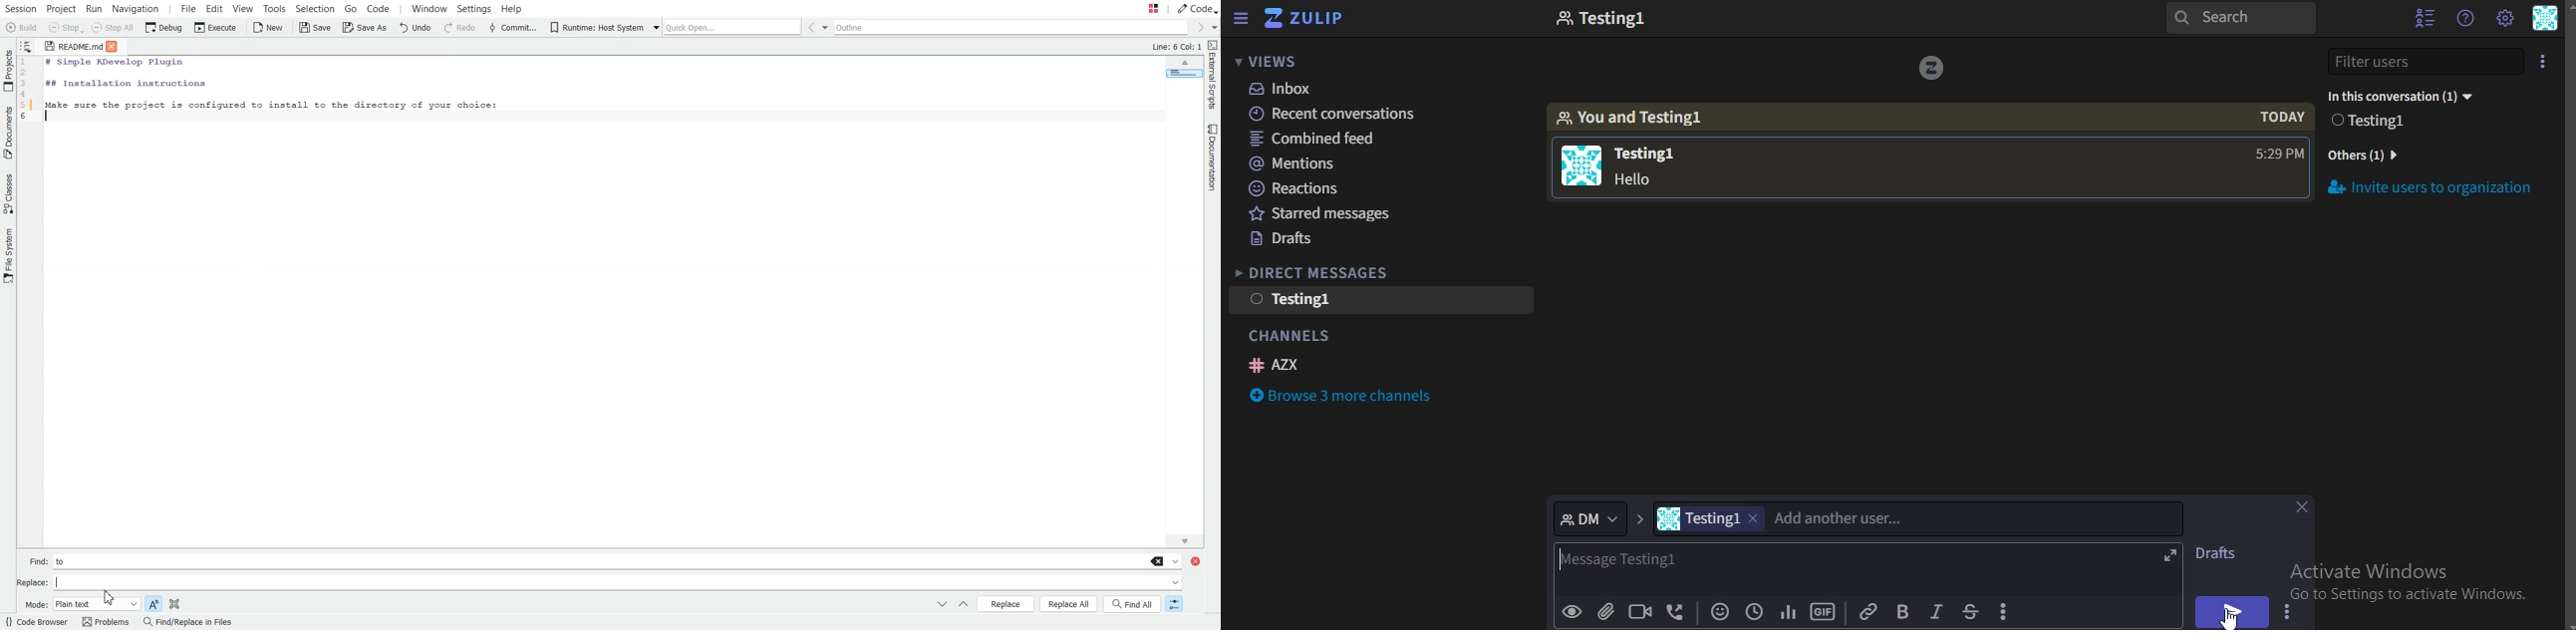  Describe the element at coordinates (1896, 164) in the screenshot. I see `testing1 hello` at that location.